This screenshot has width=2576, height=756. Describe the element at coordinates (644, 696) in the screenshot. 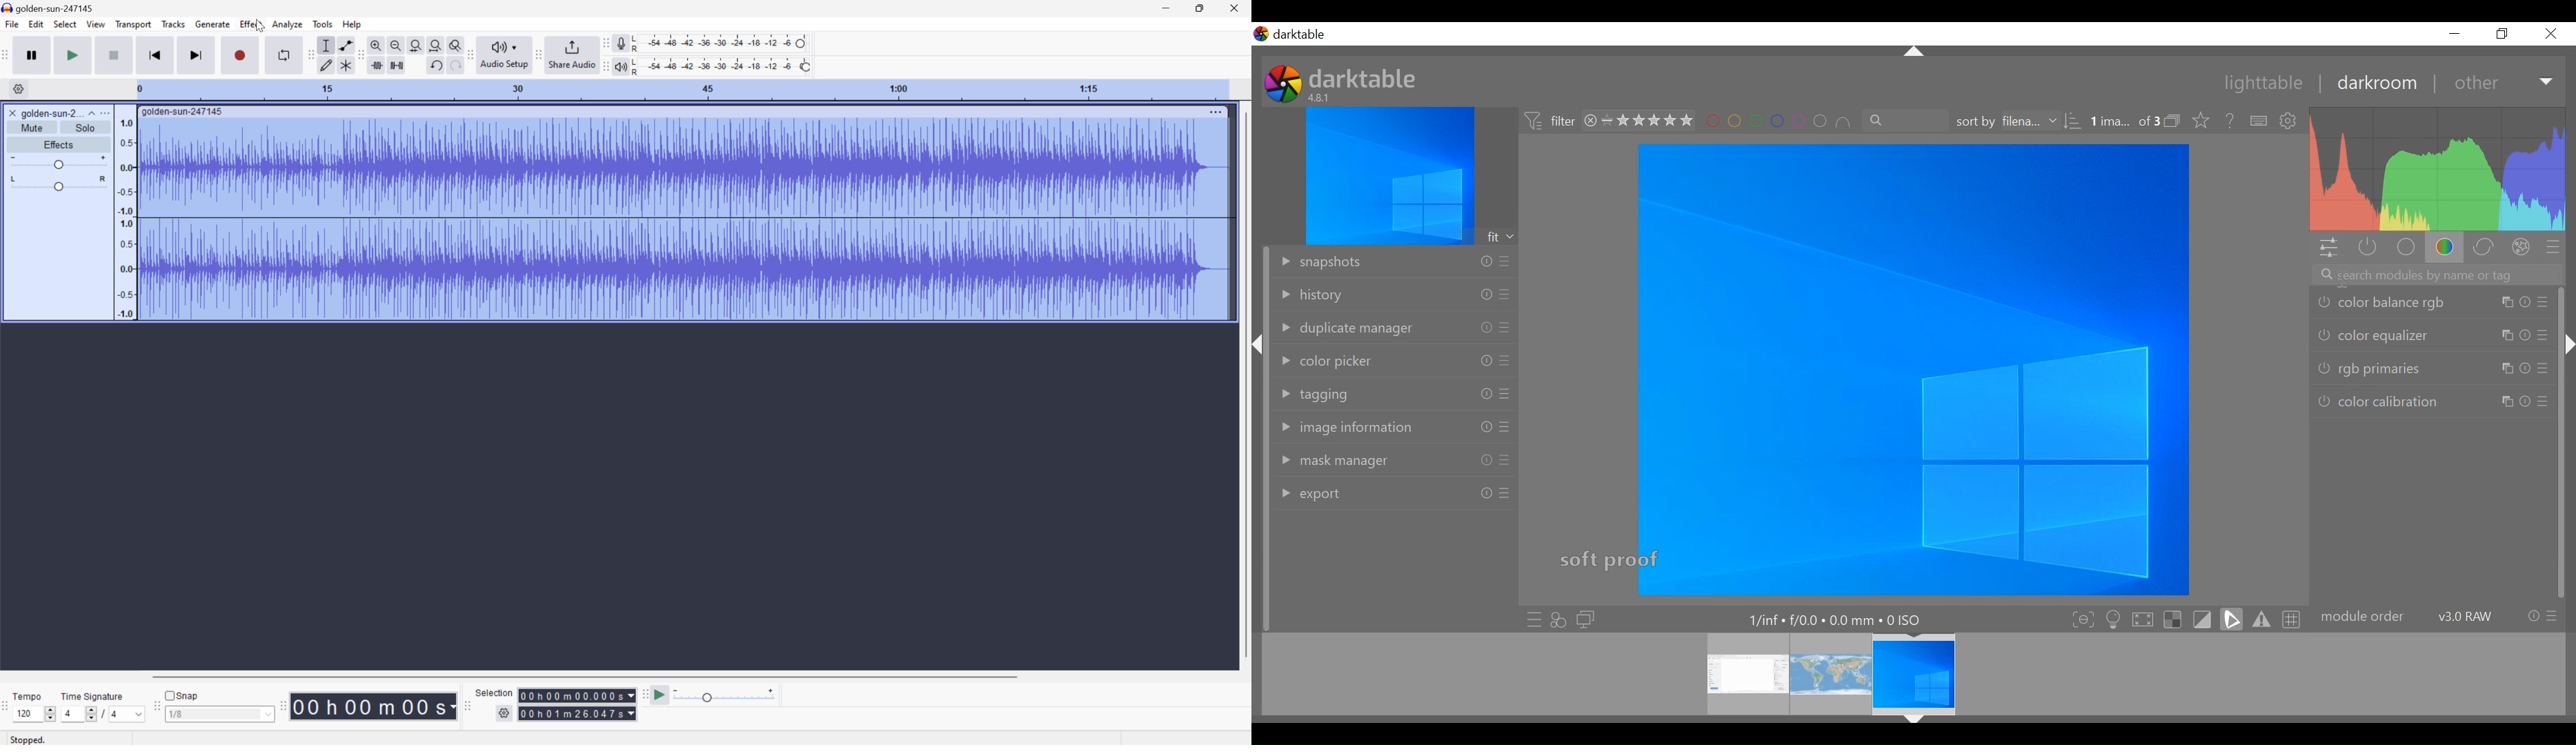

I see `Audacity play at speed toolbar` at that location.